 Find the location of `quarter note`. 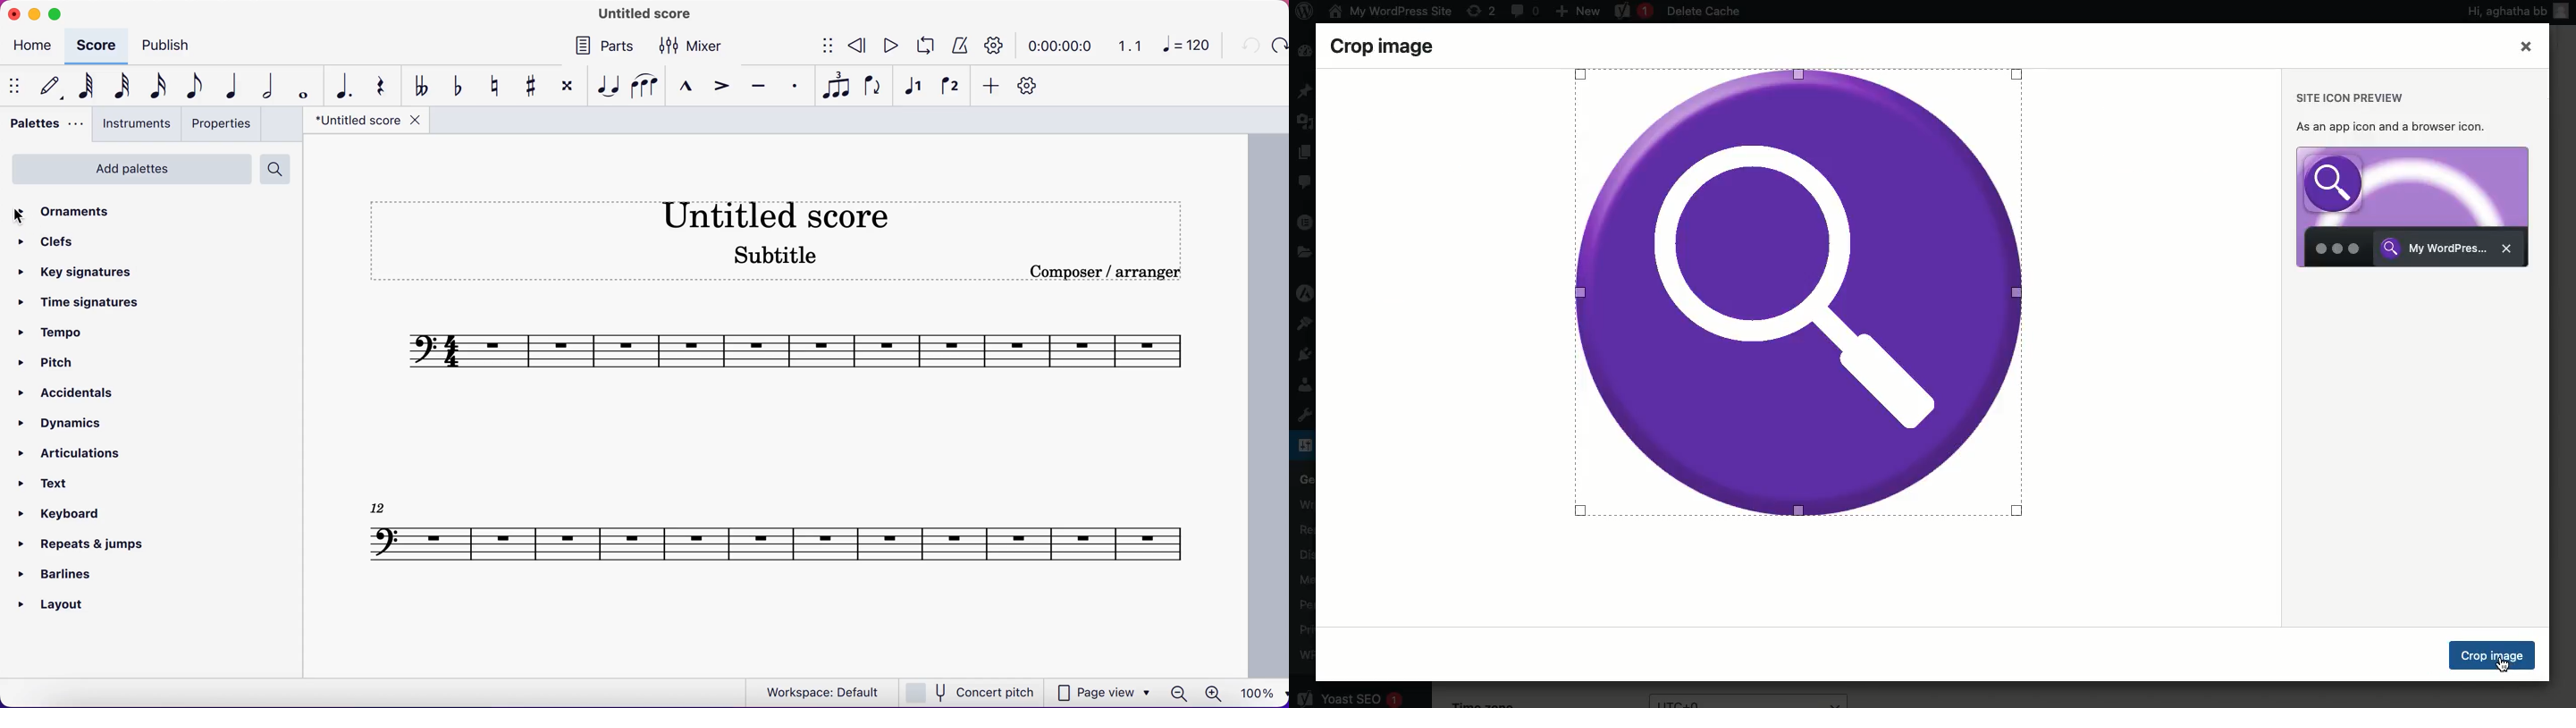

quarter note is located at coordinates (230, 87).